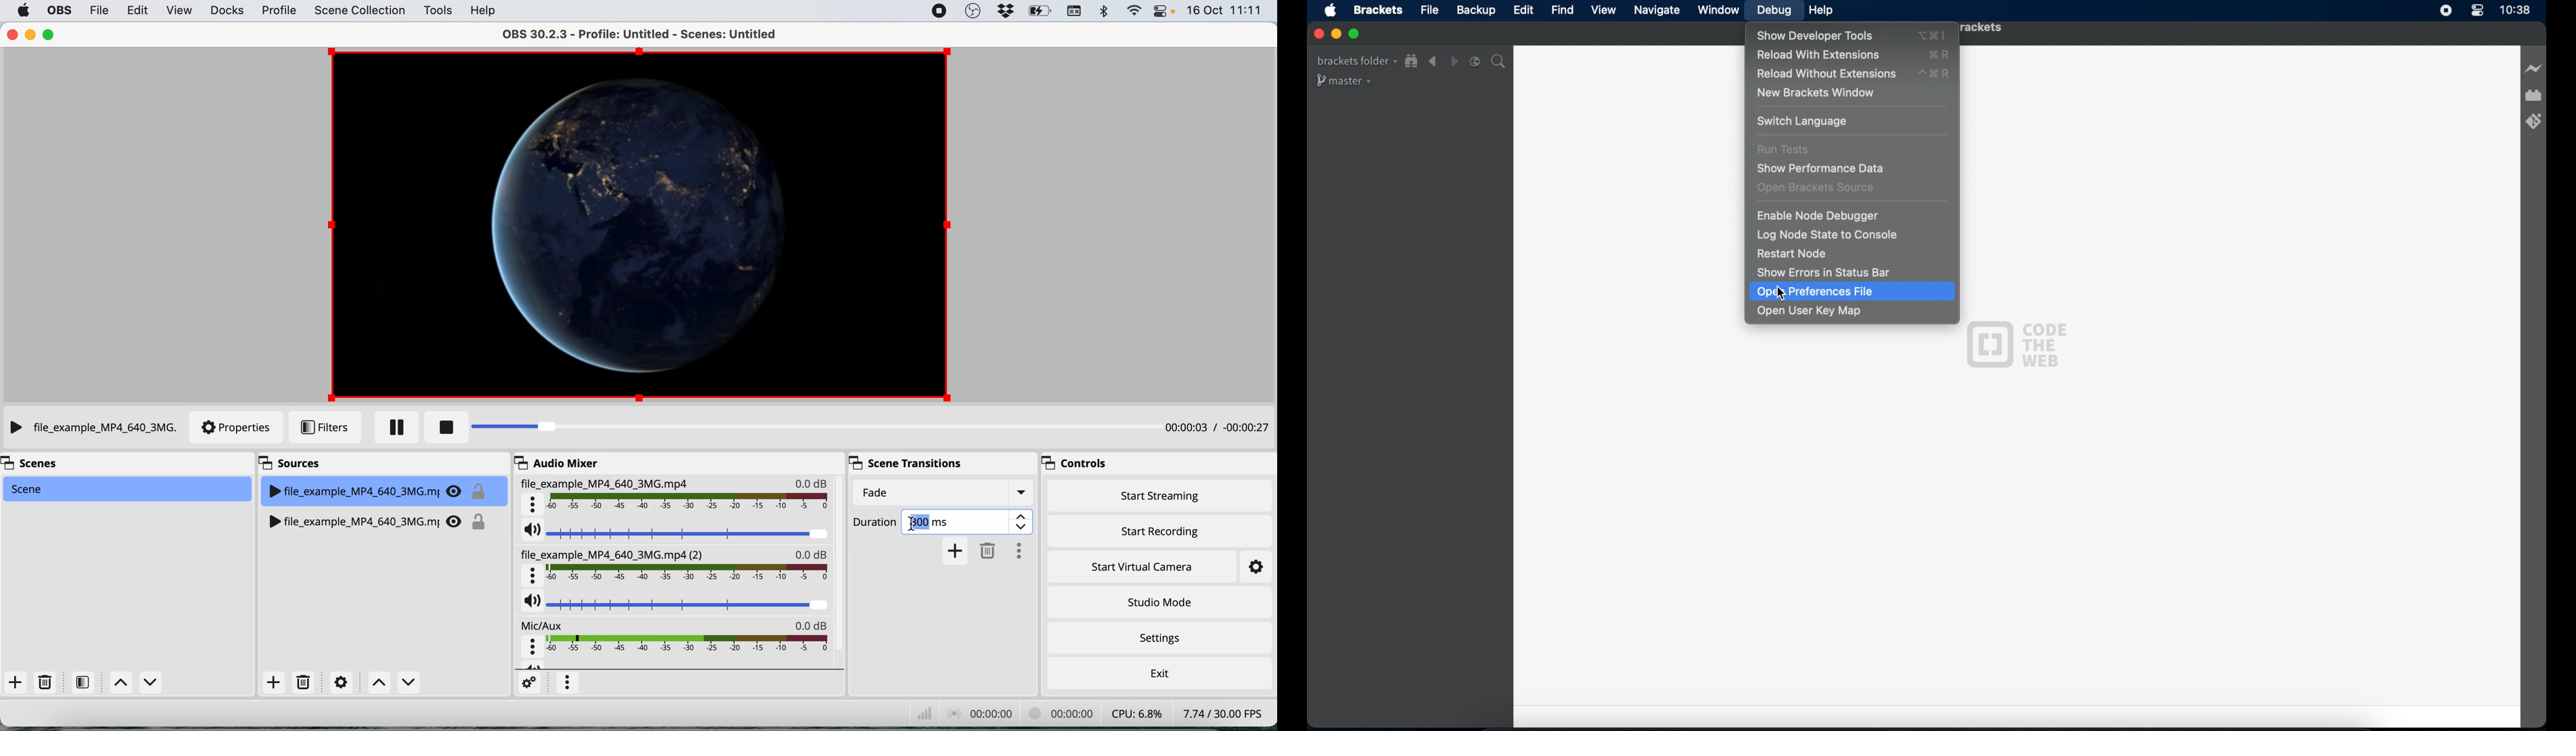 The image size is (2576, 756). I want to click on wifi, so click(1136, 11).